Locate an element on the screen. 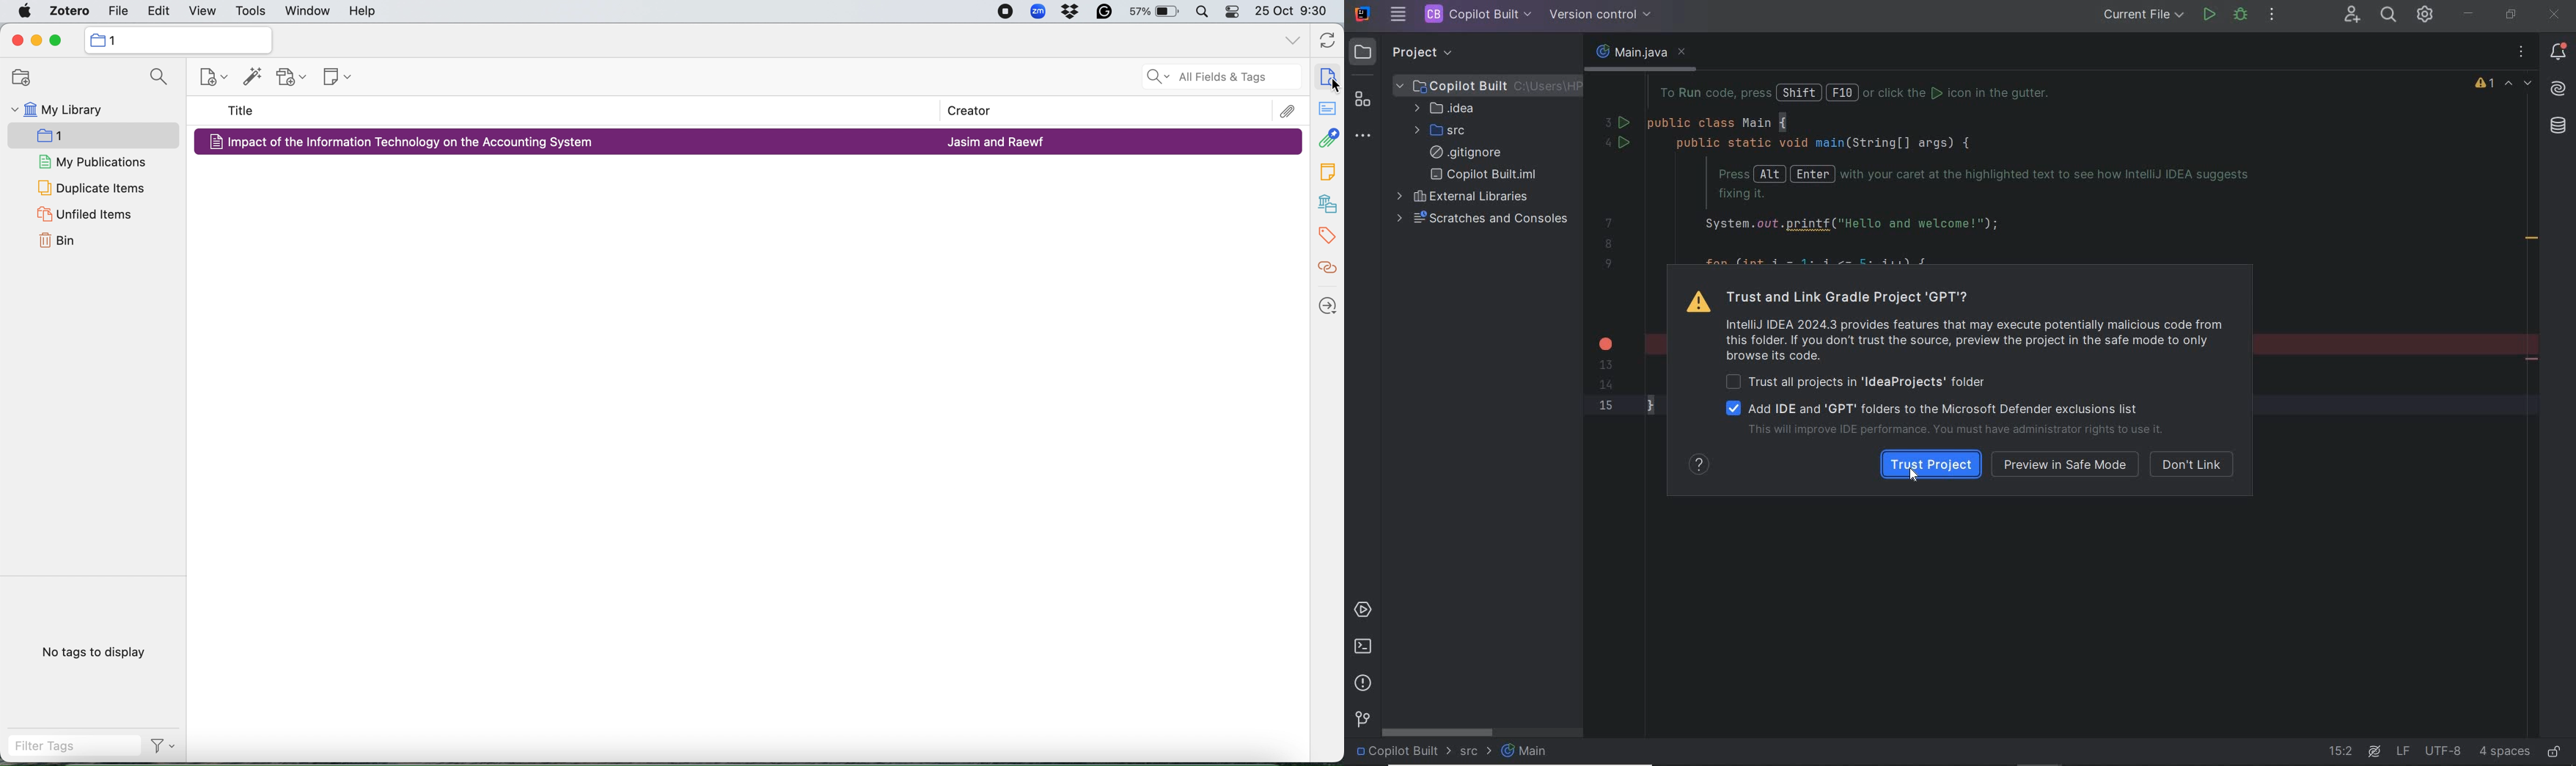 This screenshot has width=2576, height=784. attachments is located at coordinates (1287, 109).